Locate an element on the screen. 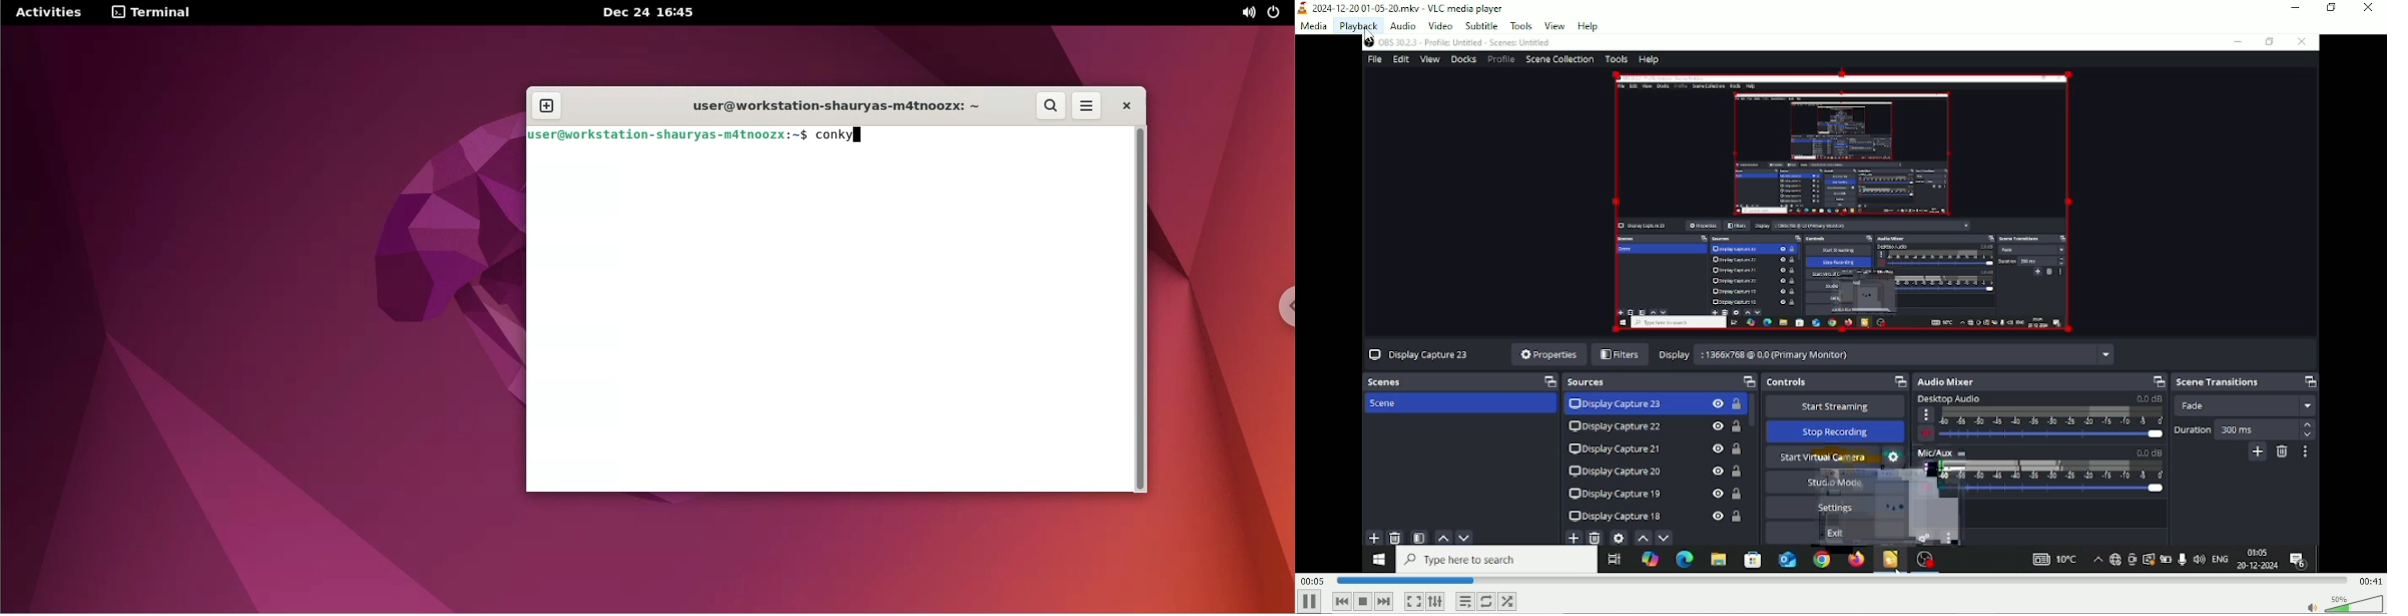  Cursor is located at coordinates (1374, 37).